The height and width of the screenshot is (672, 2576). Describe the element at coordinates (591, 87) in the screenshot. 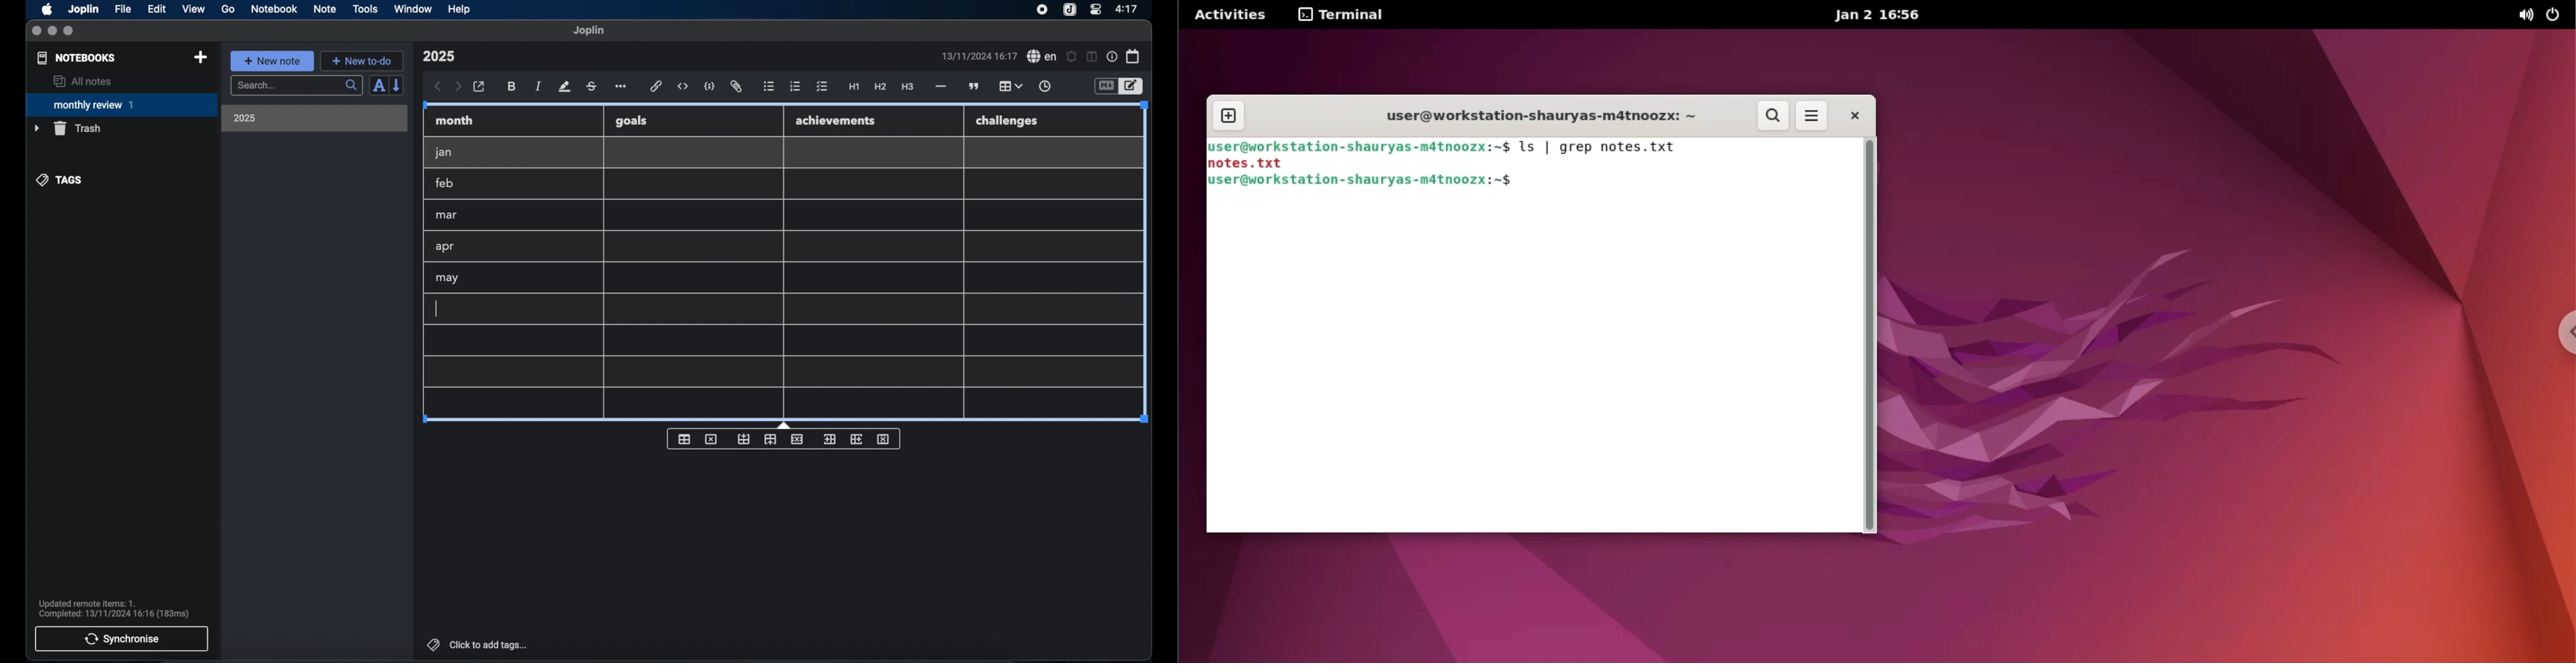

I see `strikethrough` at that location.